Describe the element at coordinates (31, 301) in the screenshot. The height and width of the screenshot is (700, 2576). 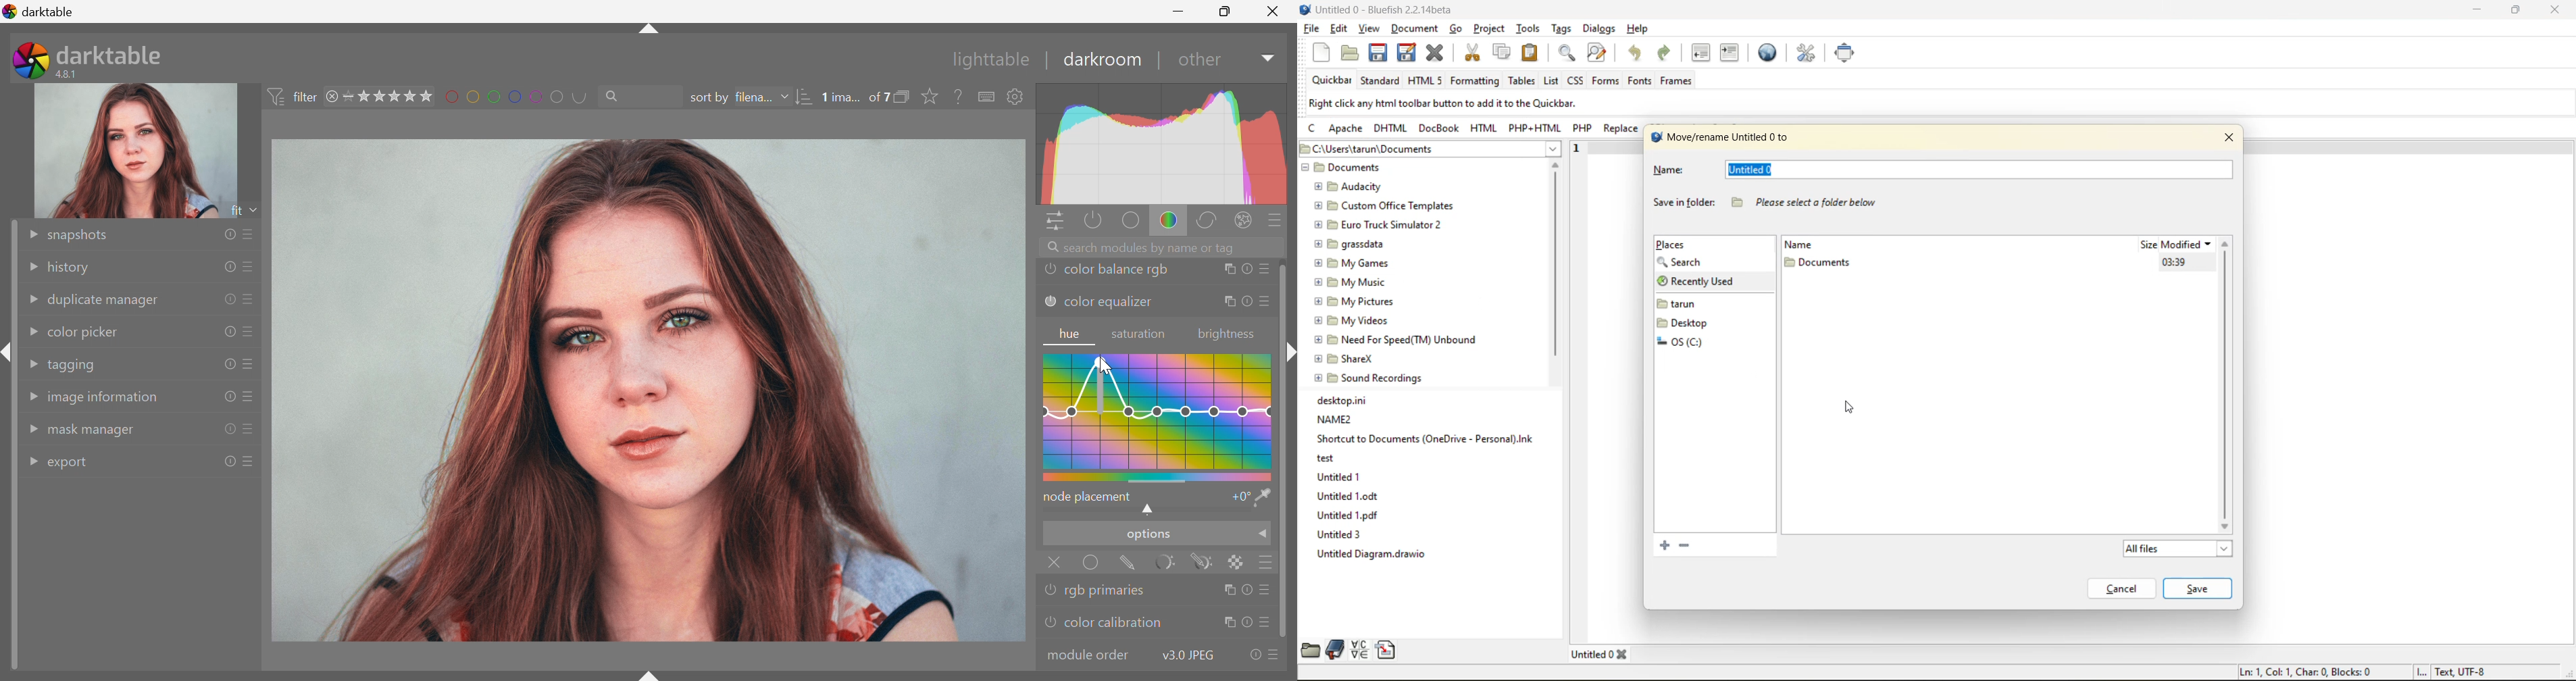
I see `Drop Down` at that location.